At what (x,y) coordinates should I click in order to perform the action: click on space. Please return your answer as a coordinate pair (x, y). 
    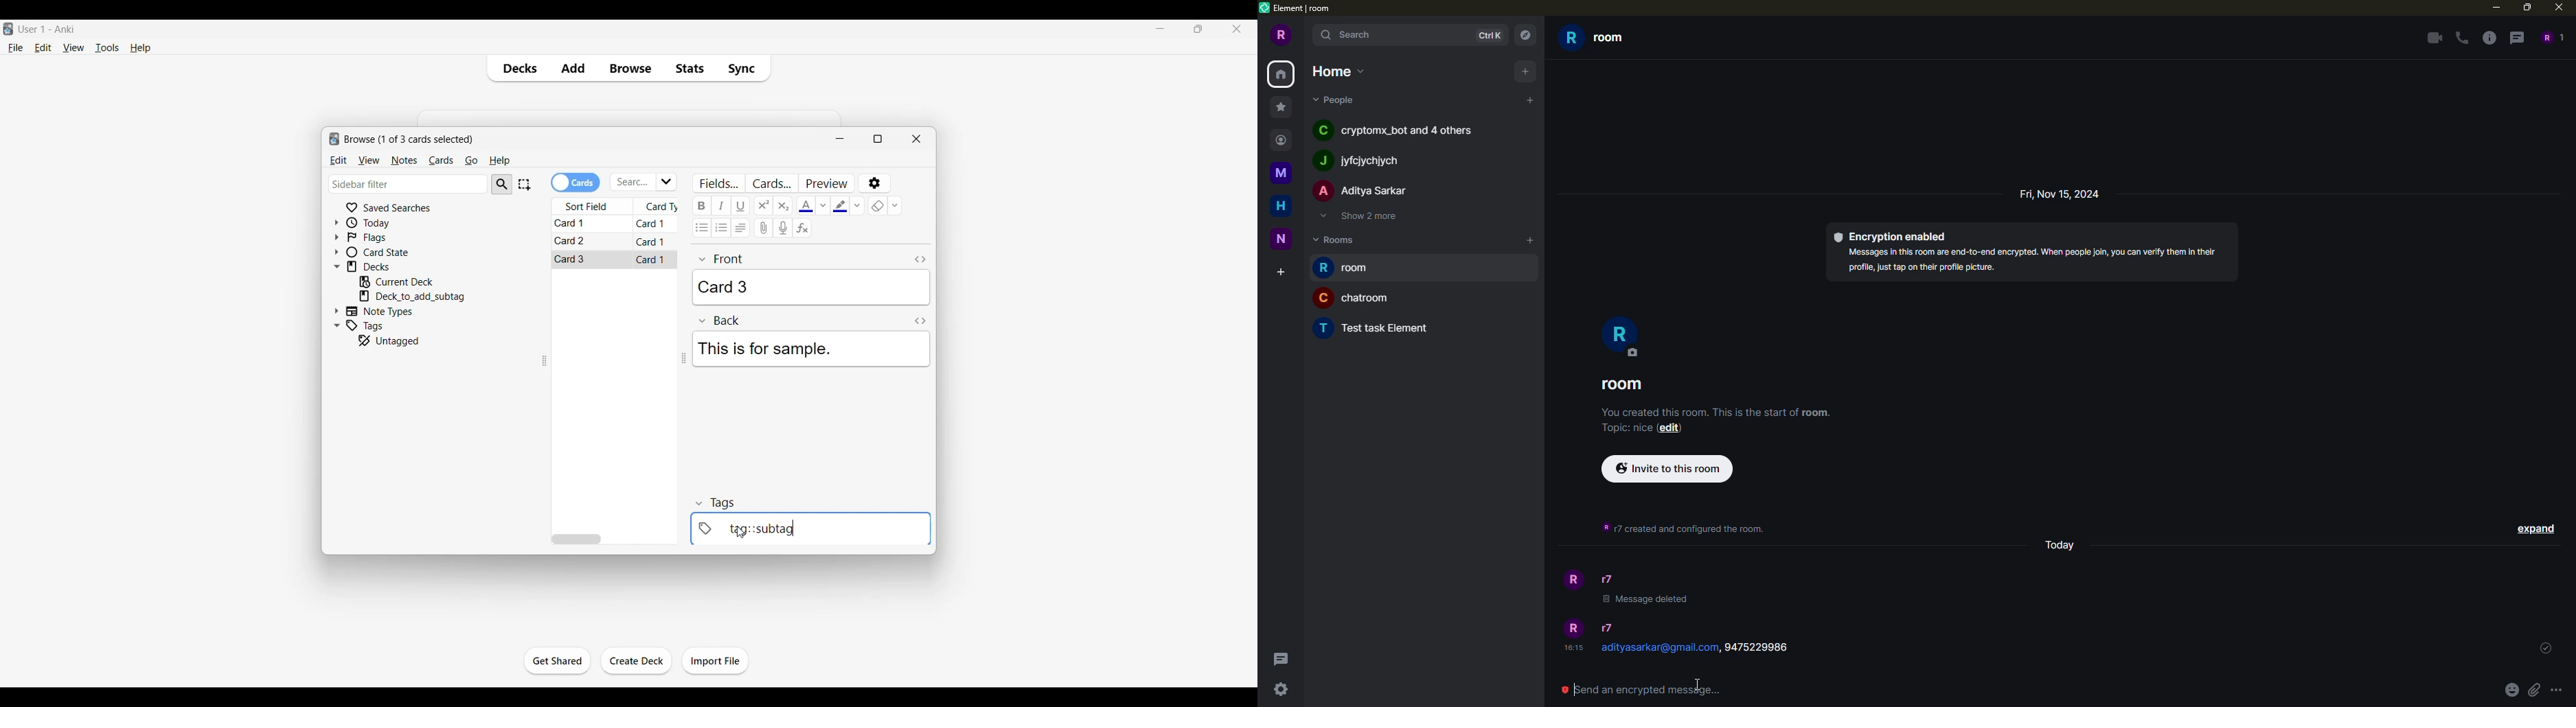
    Looking at the image, I should click on (1283, 171).